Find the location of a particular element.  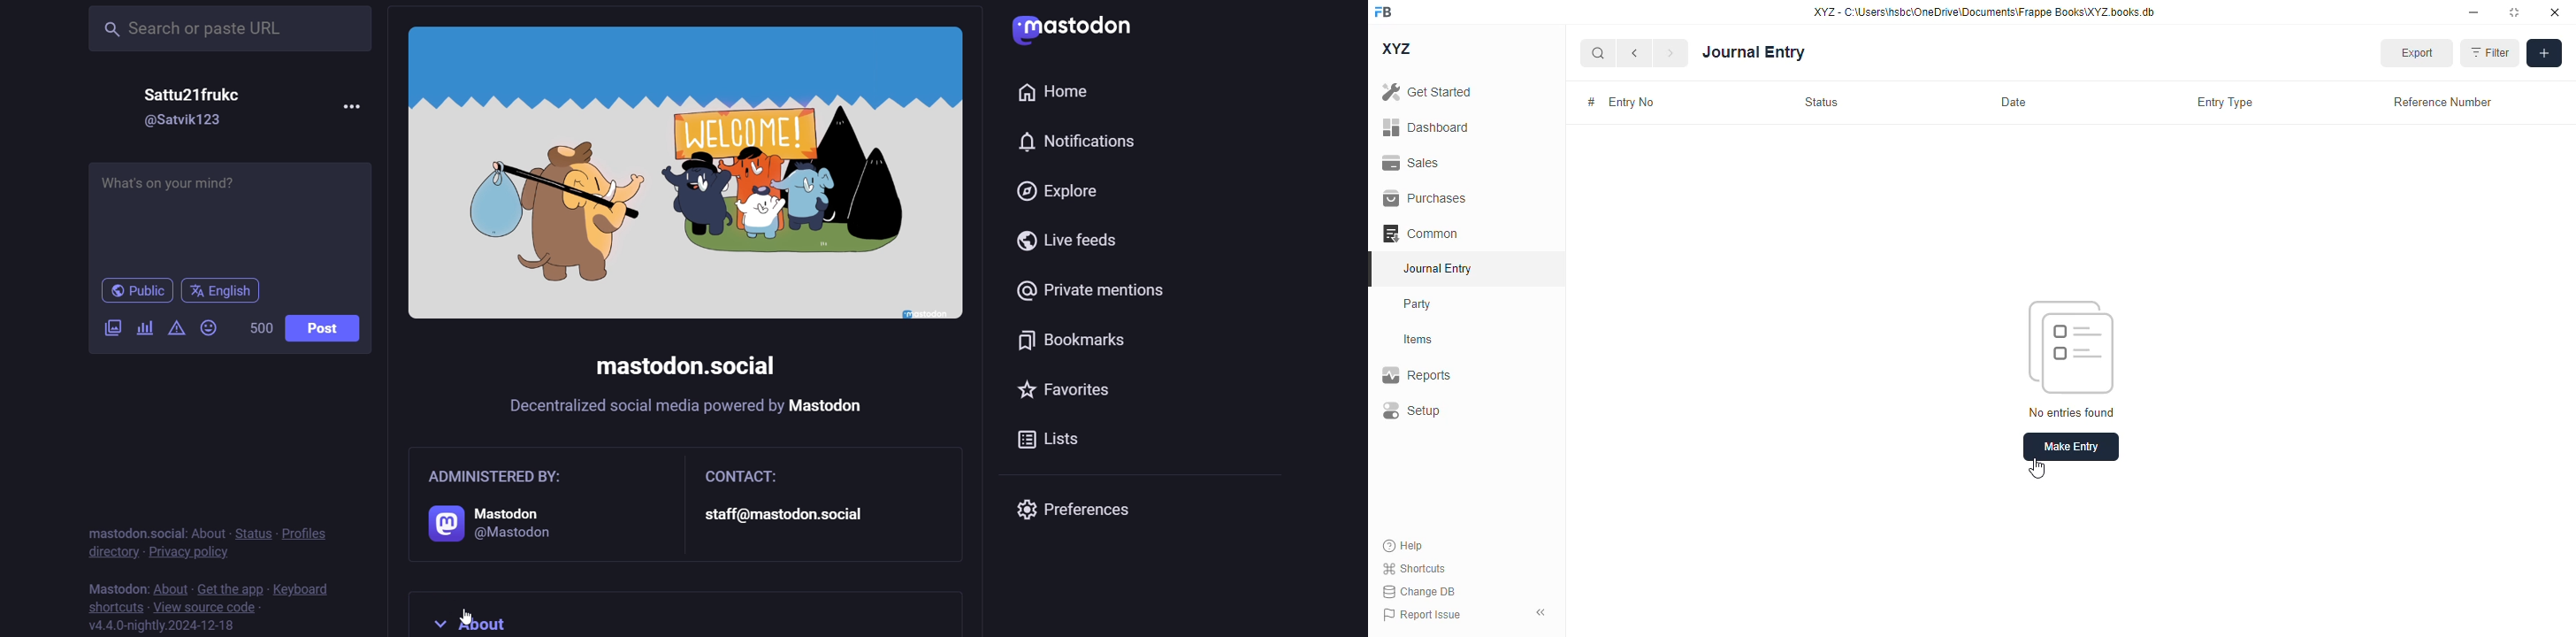

XYZ is located at coordinates (1397, 49).